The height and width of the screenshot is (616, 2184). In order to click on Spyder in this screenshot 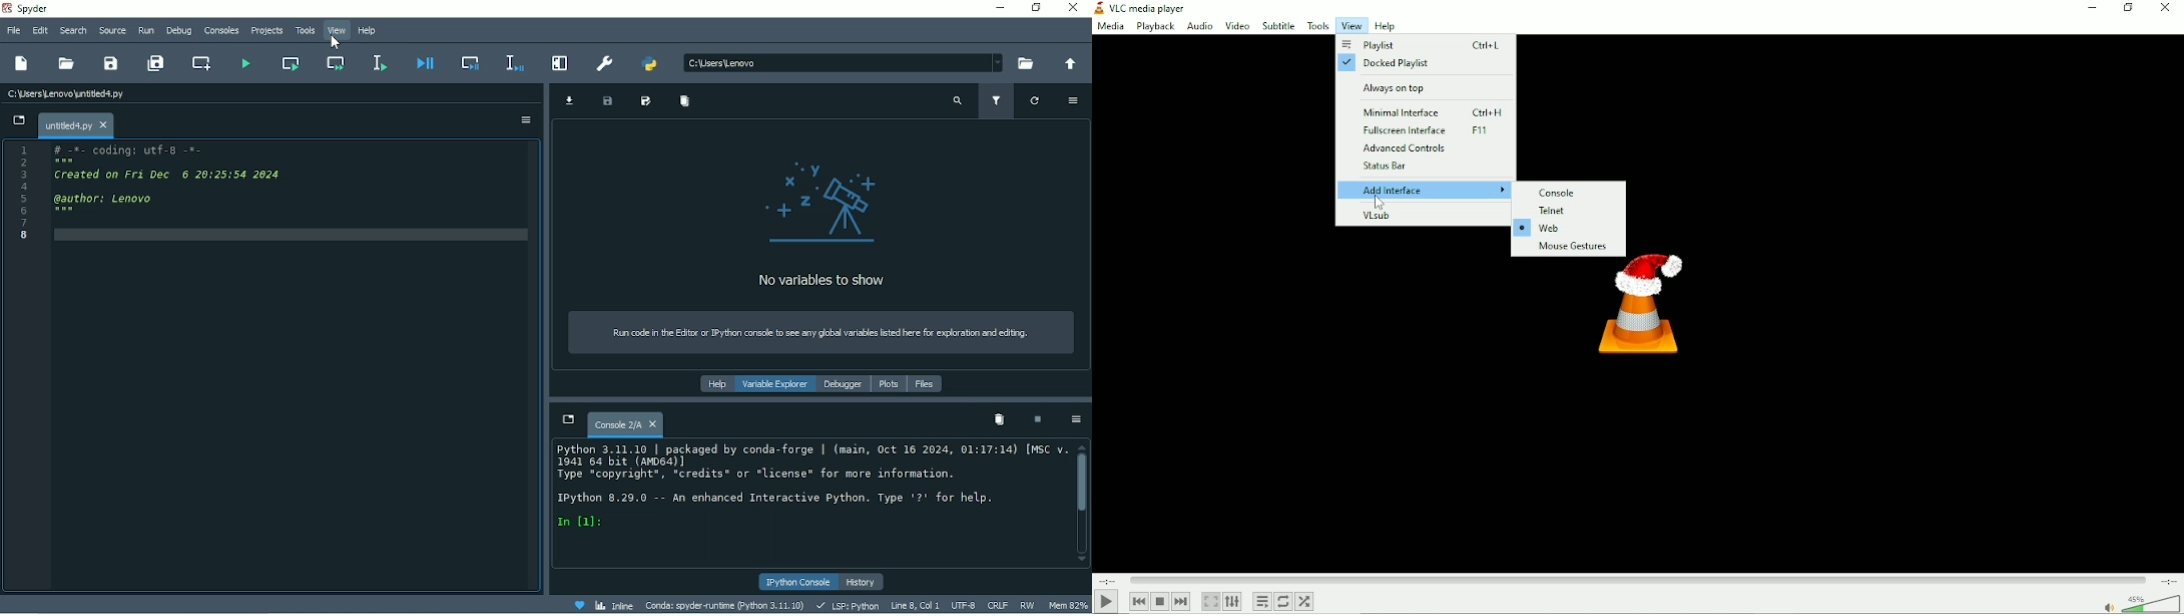, I will do `click(29, 9)`.